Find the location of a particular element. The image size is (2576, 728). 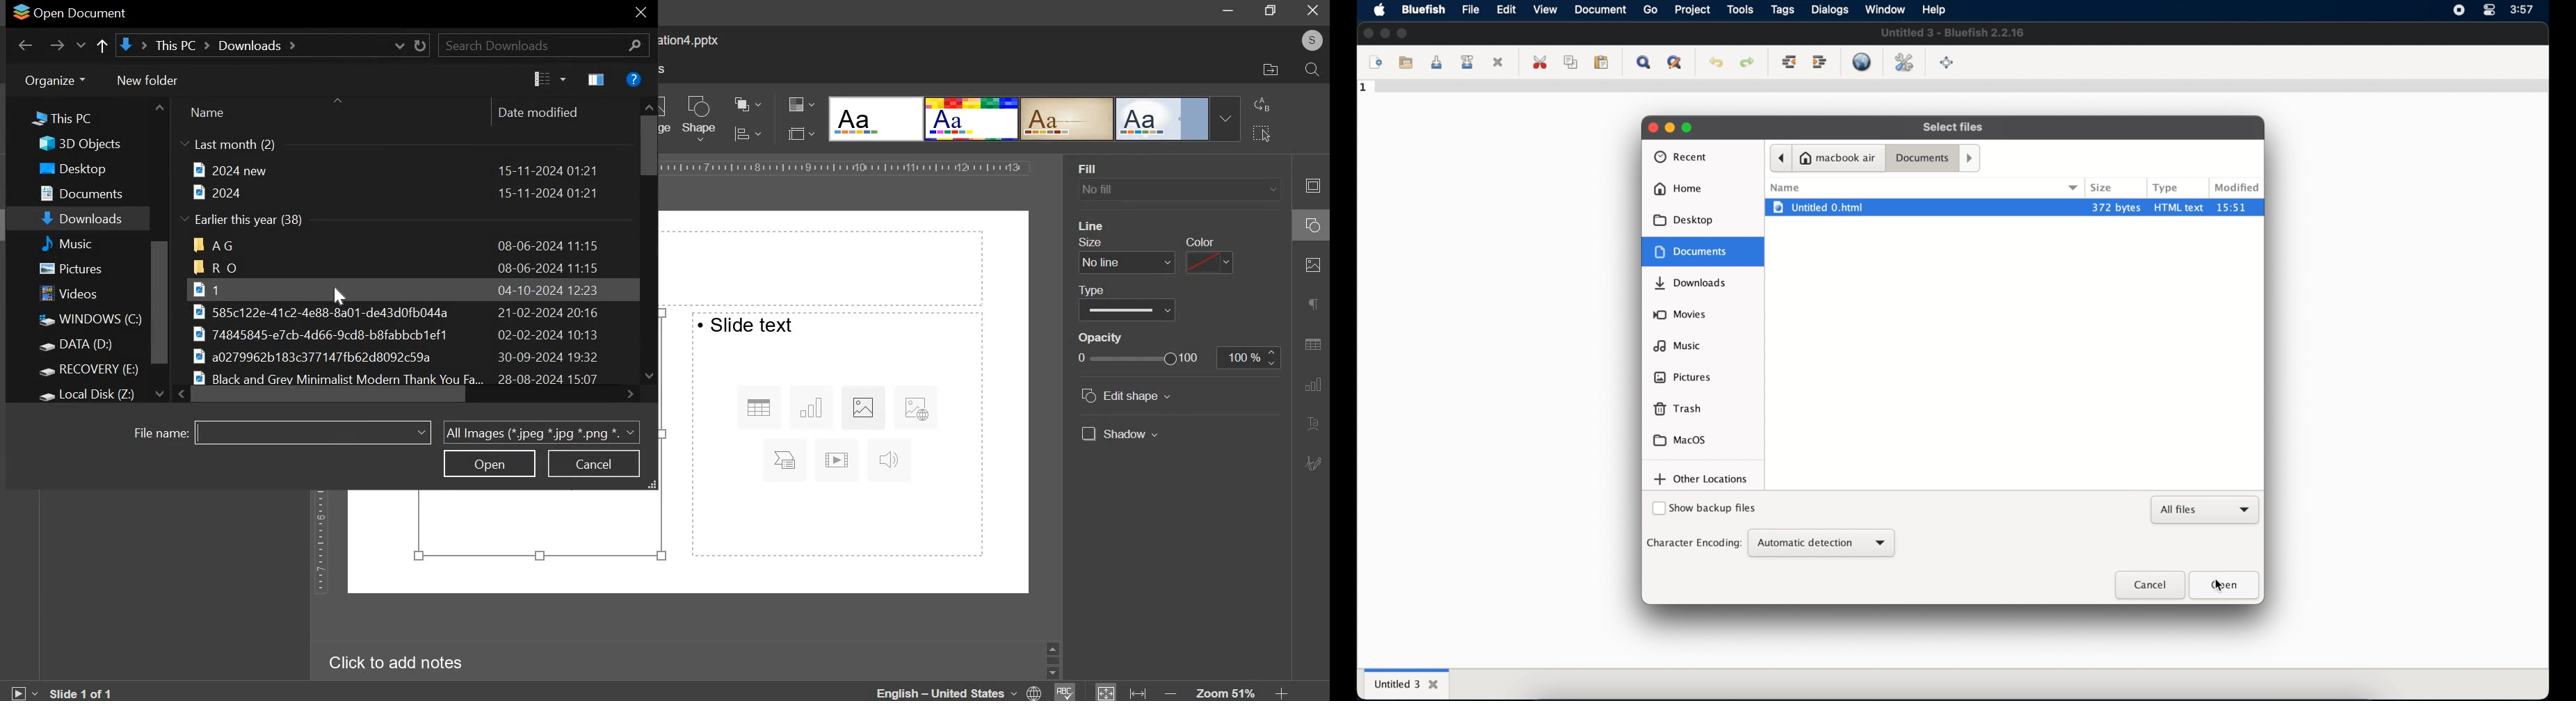

dropdown menu is located at coordinates (2074, 187).